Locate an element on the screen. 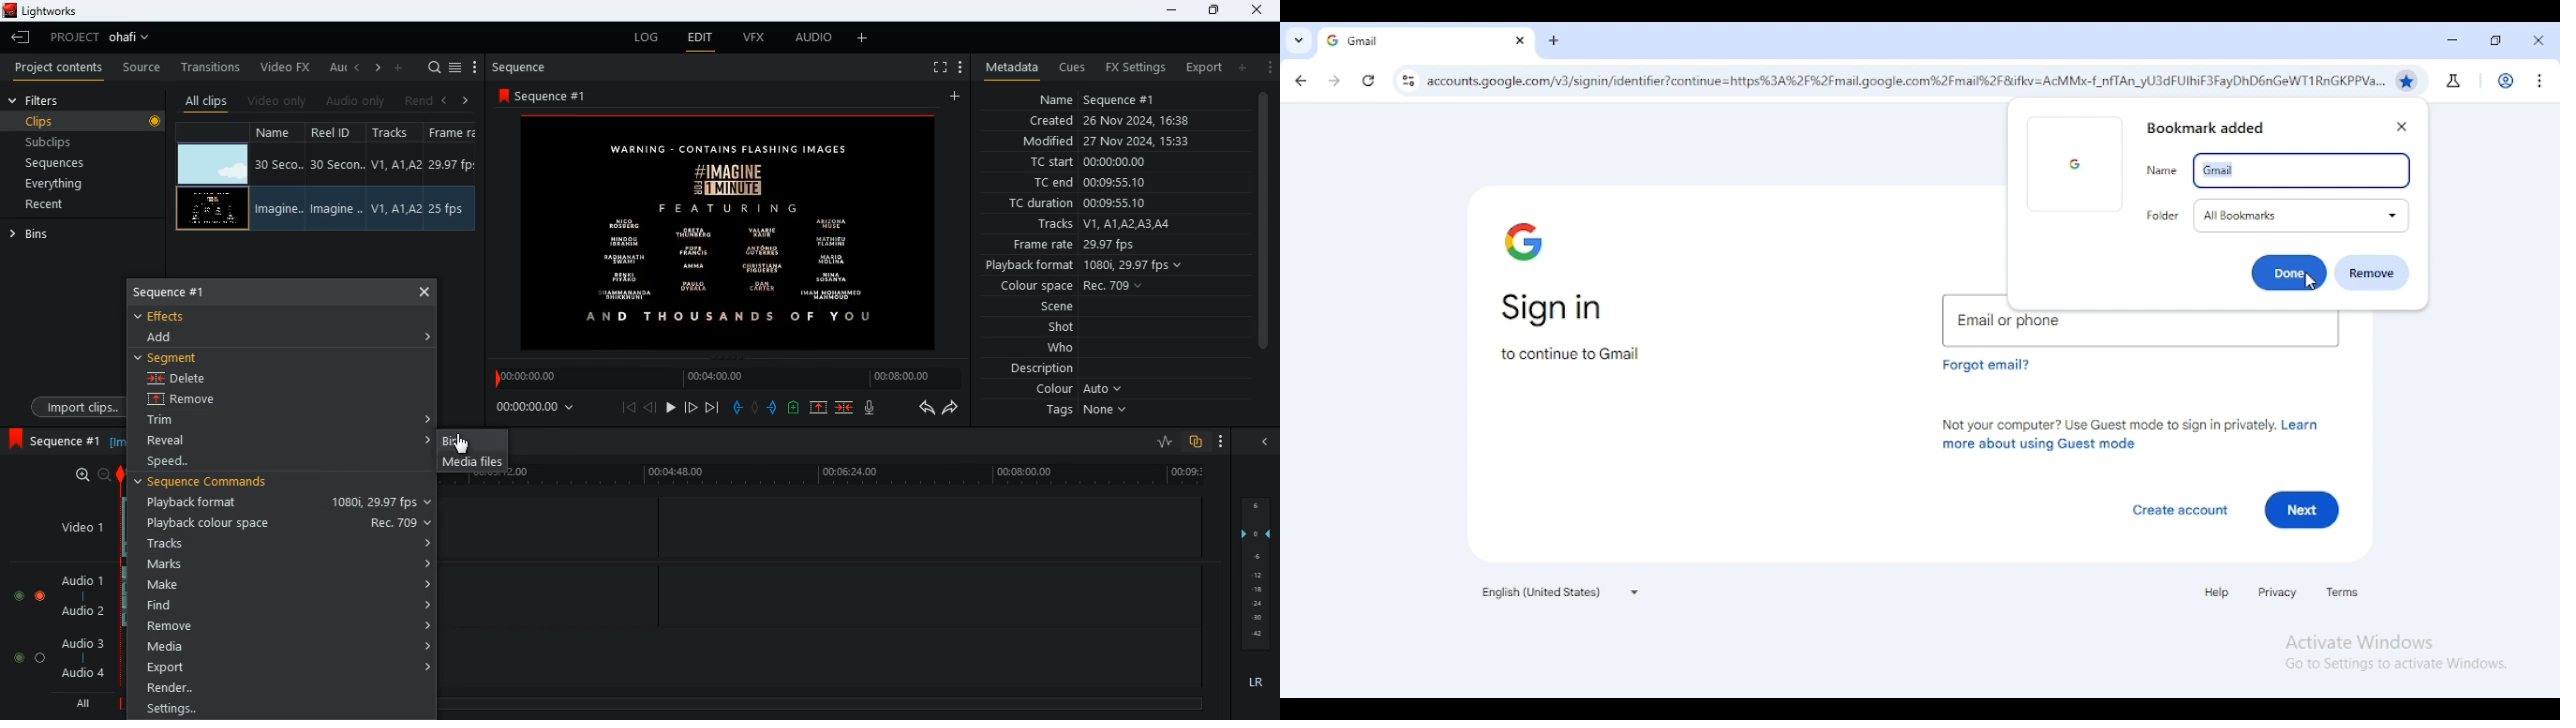 Image resolution: width=2576 pixels, height=728 pixels. frame rate is located at coordinates (1095, 244).